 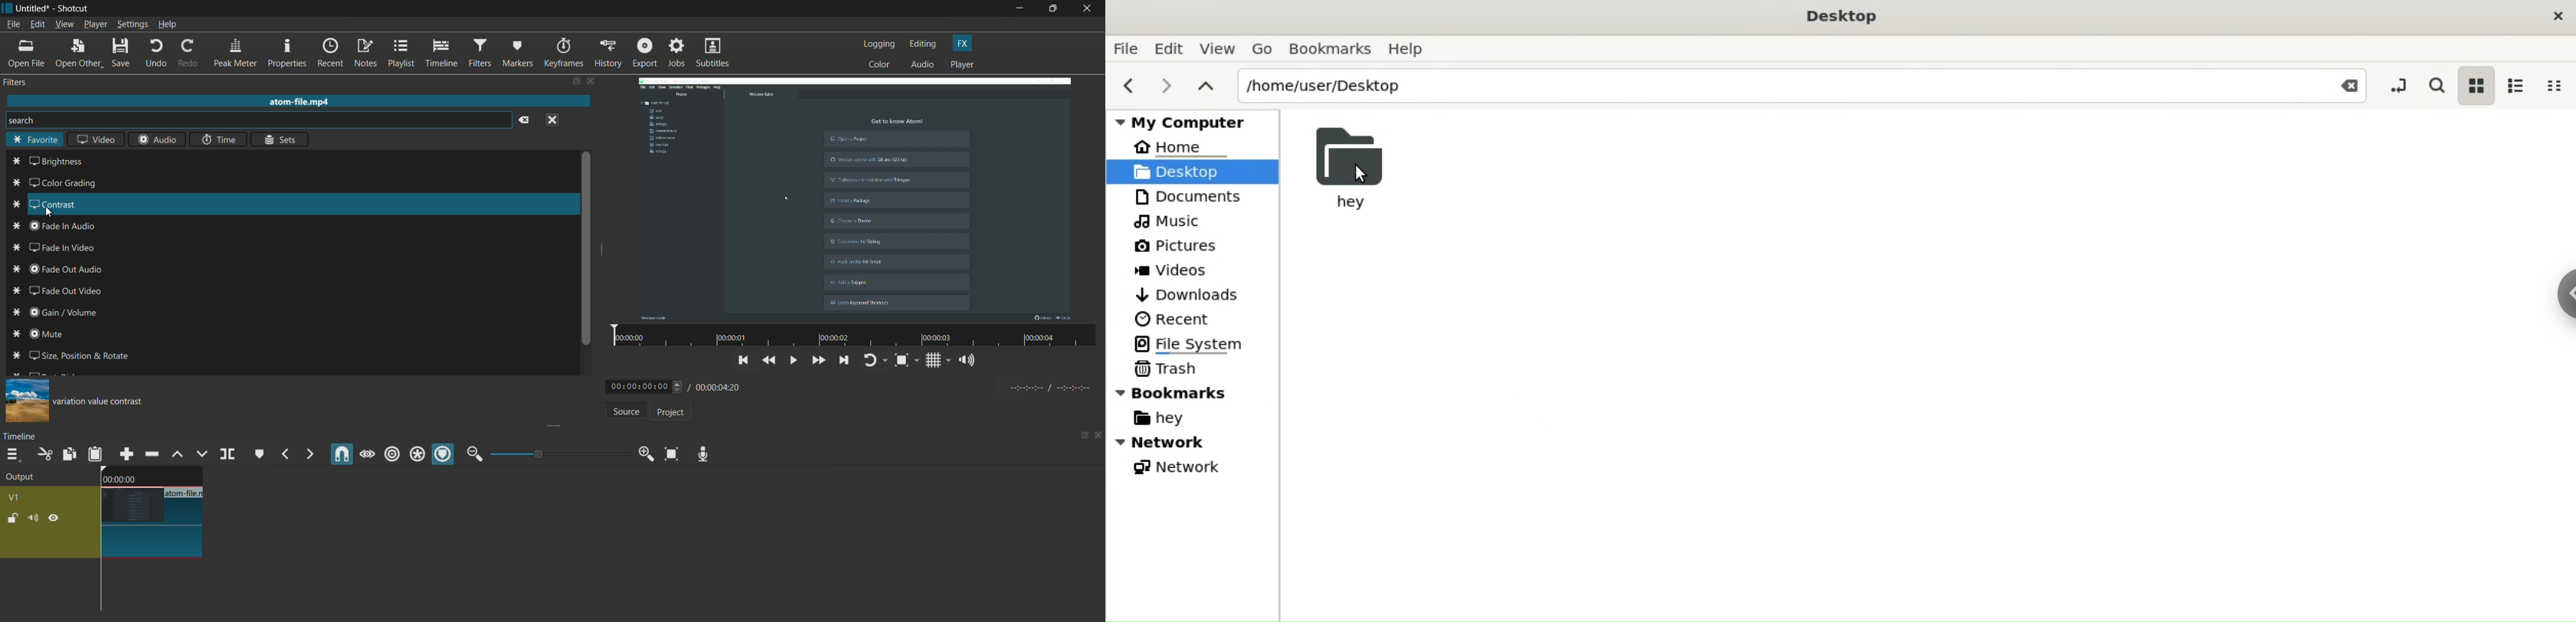 What do you see at coordinates (1193, 392) in the screenshot?
I see `Bookmarks` at bounding box center [1193, 392].